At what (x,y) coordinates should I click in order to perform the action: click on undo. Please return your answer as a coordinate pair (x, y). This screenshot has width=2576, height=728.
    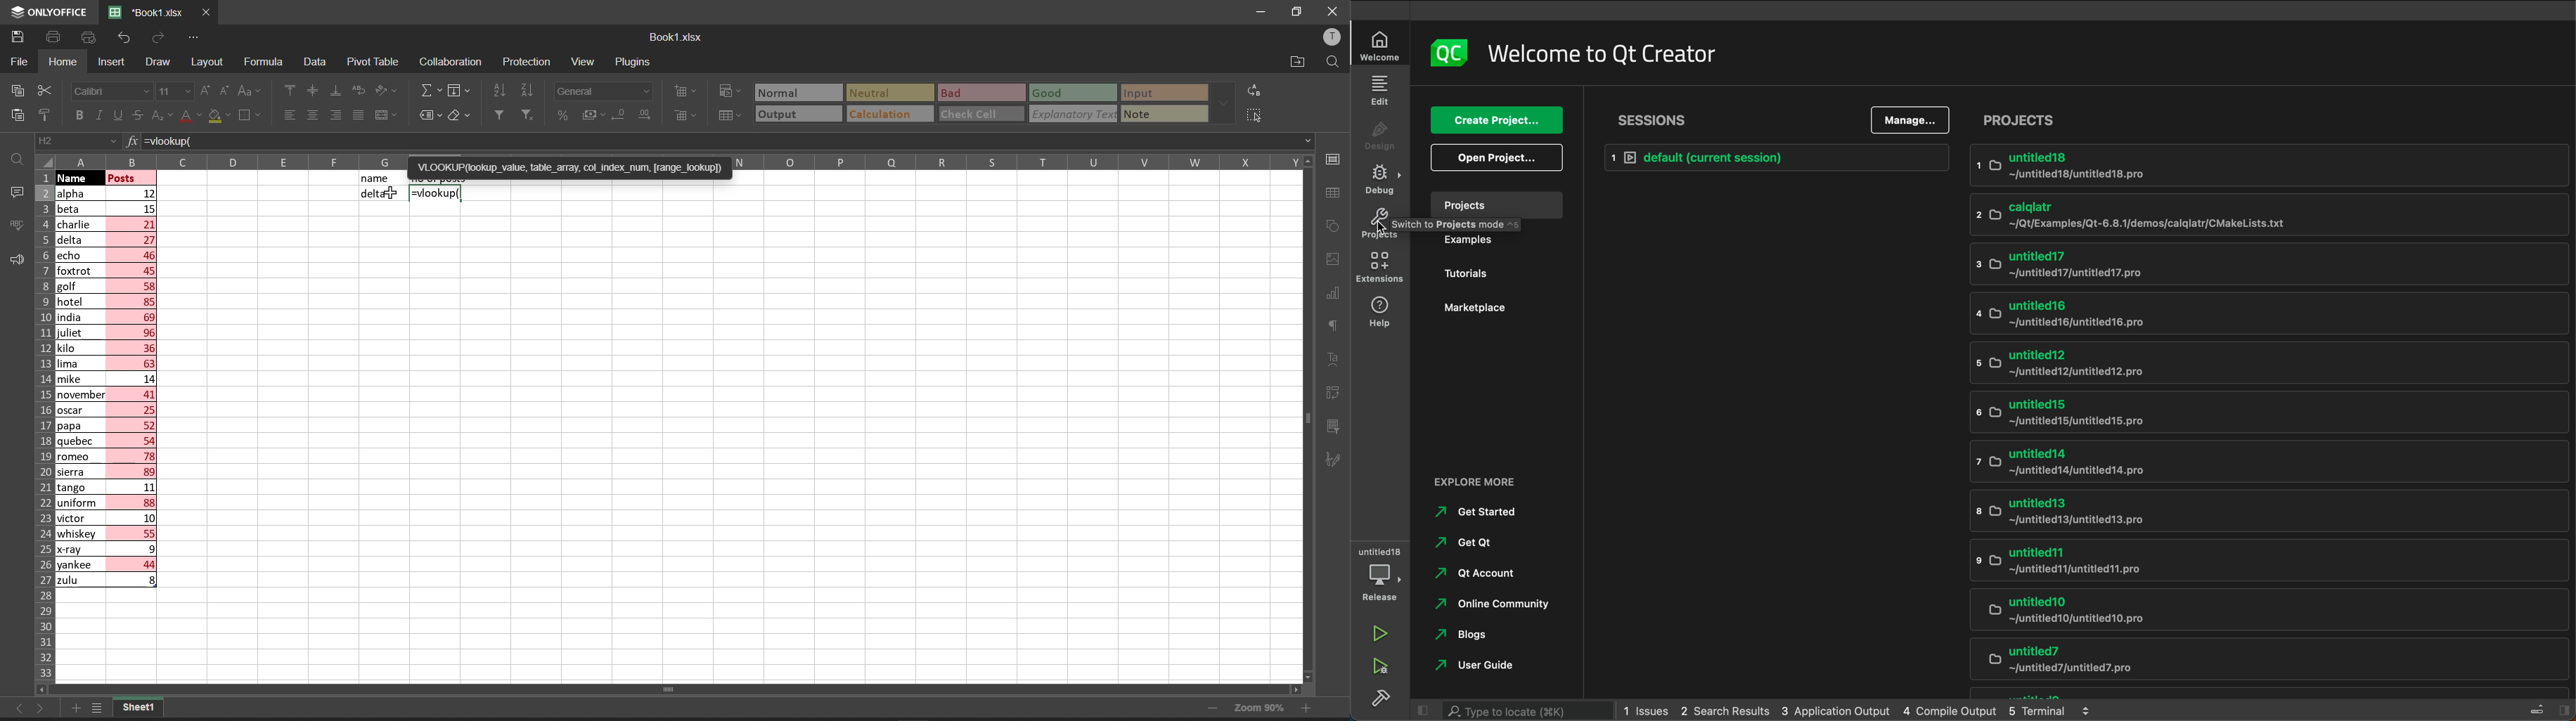
    Looking at the image, I should click on (123, 40).